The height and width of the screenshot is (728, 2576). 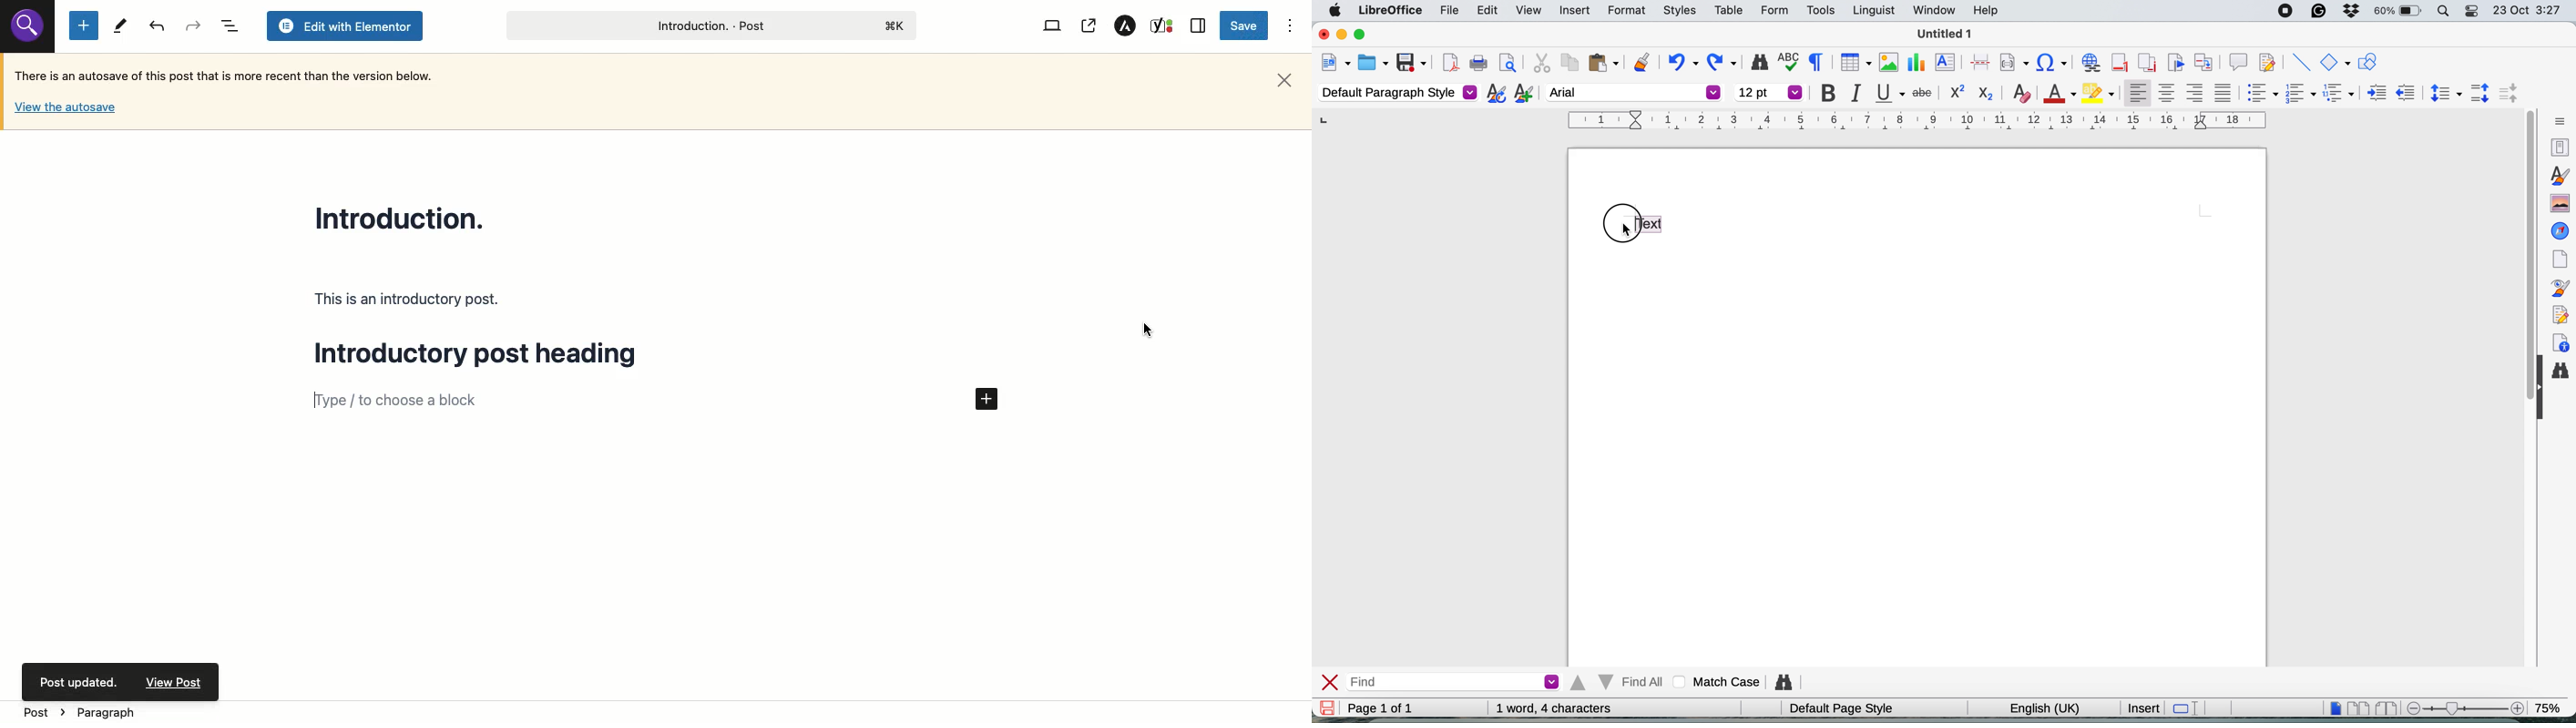 I want to click on zoom scale, so click(x=2463, y=707).